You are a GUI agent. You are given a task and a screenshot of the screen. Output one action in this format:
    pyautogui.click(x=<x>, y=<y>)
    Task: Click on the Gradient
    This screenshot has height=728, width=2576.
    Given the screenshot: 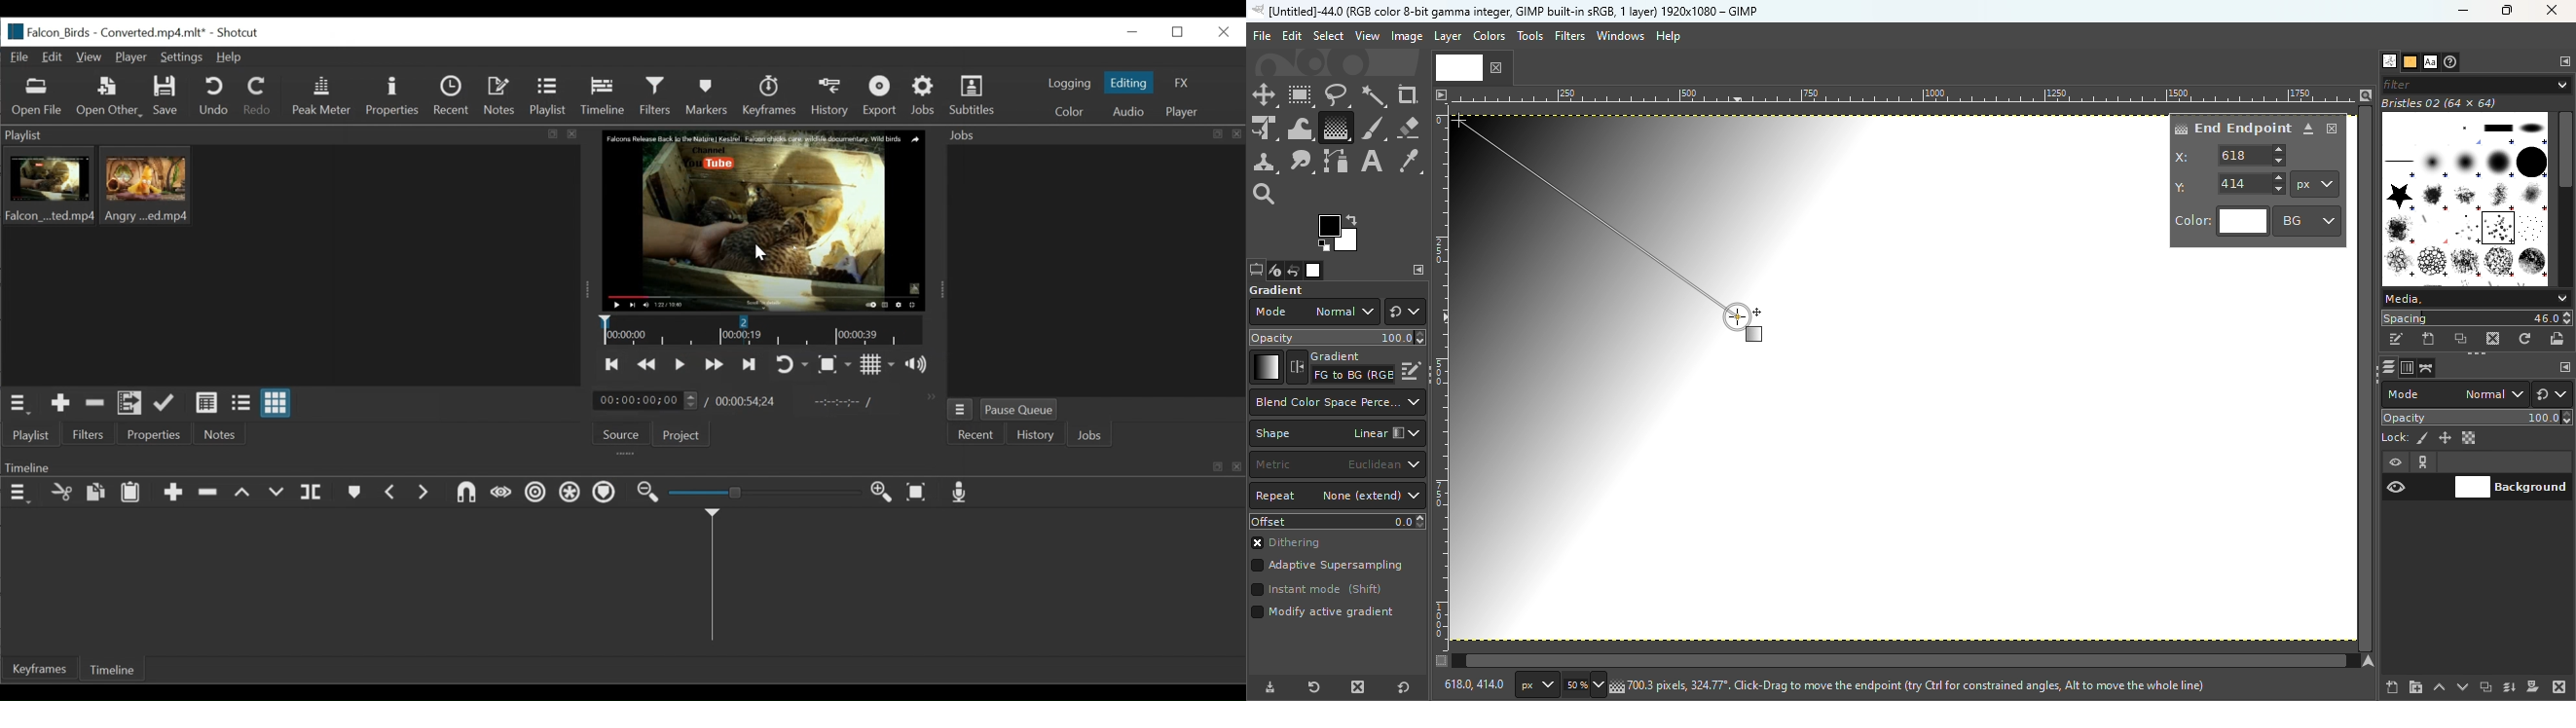 What is the action you would take?
    pyautogui.click(x=1266, y=367)
    